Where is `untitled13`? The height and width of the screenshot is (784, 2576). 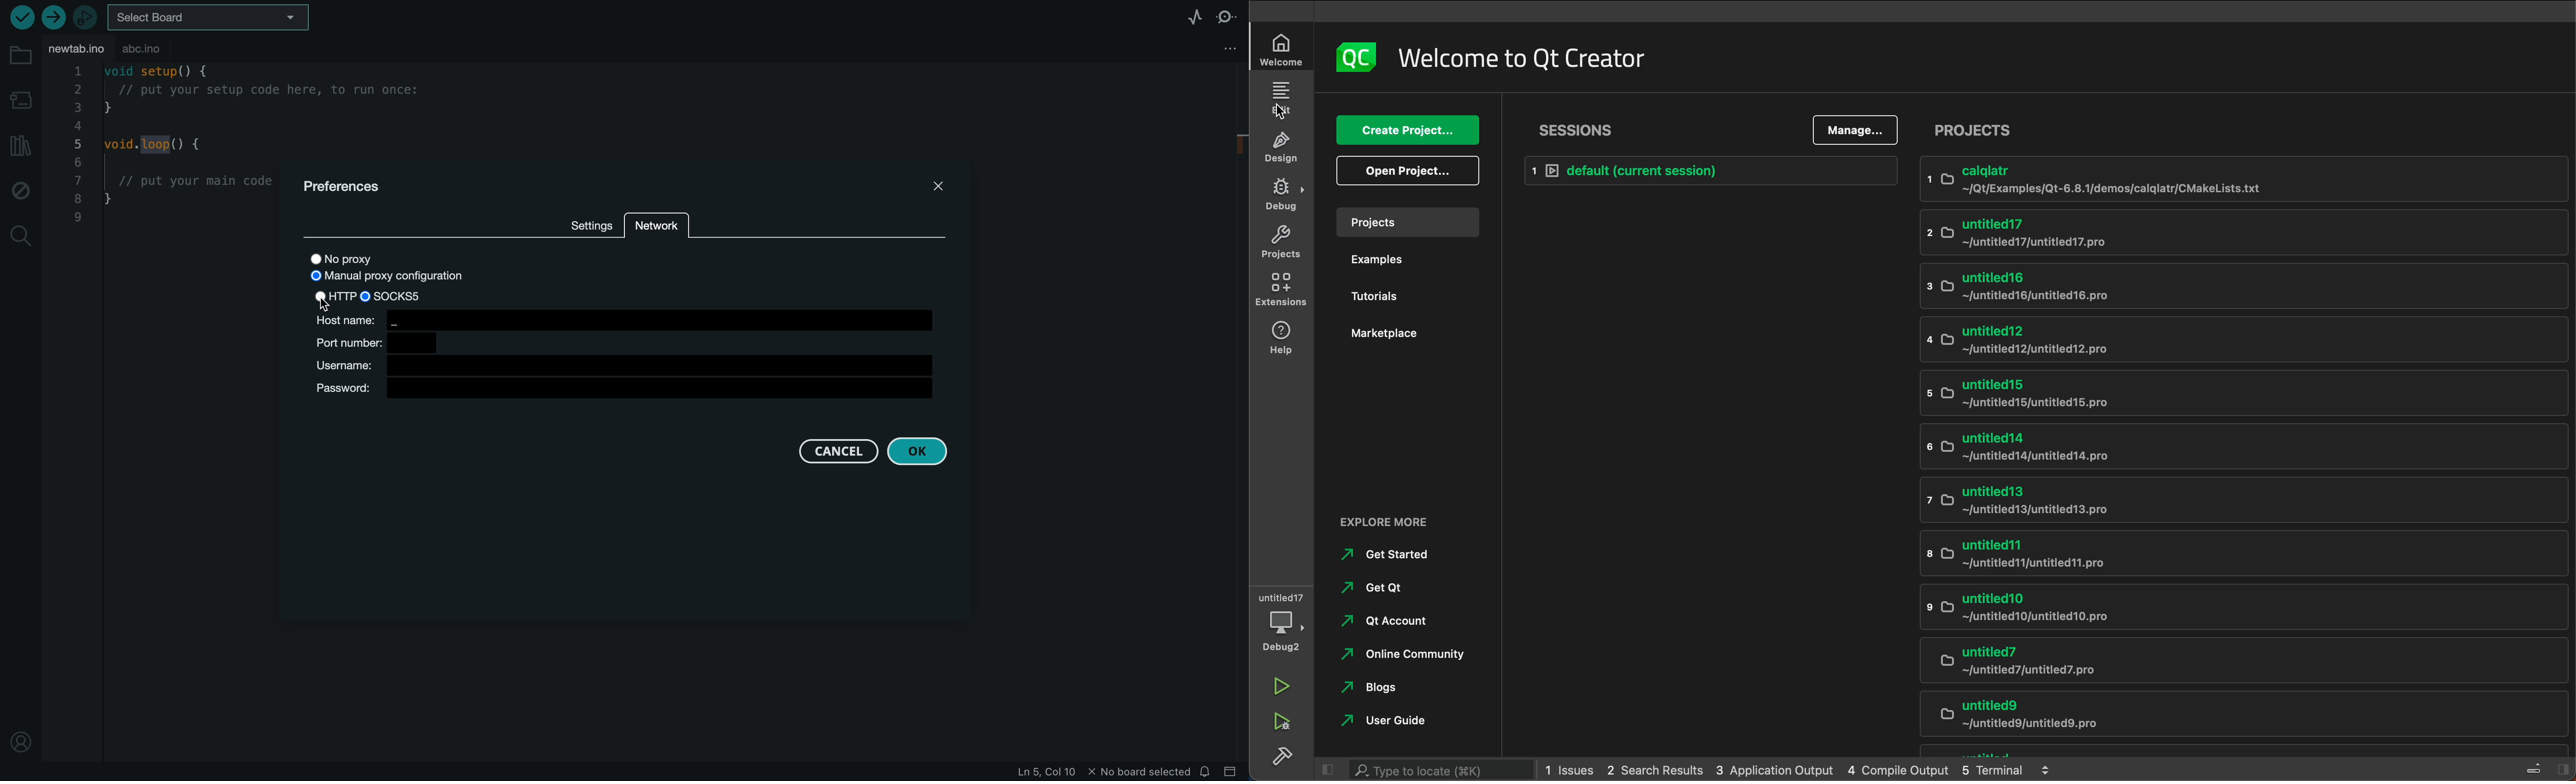
untitled13 is located at coordinates (2226, 500).